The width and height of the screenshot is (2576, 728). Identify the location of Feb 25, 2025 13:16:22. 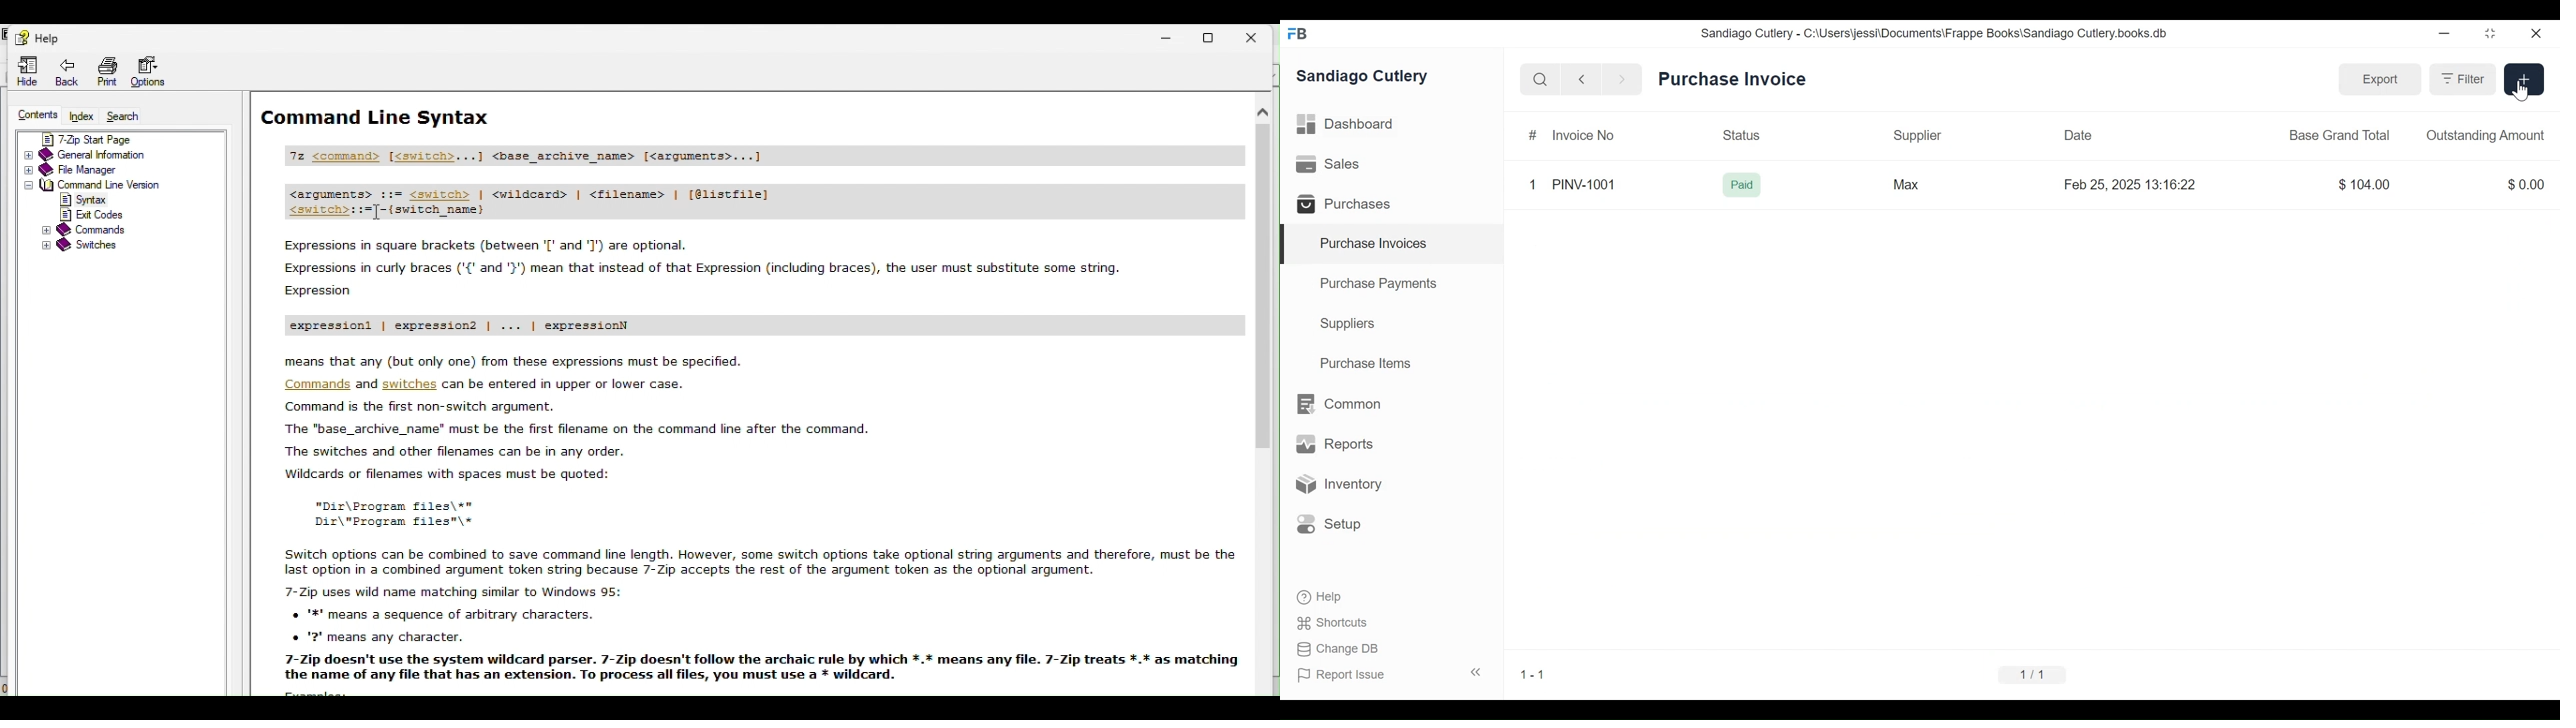
(2133, 185).